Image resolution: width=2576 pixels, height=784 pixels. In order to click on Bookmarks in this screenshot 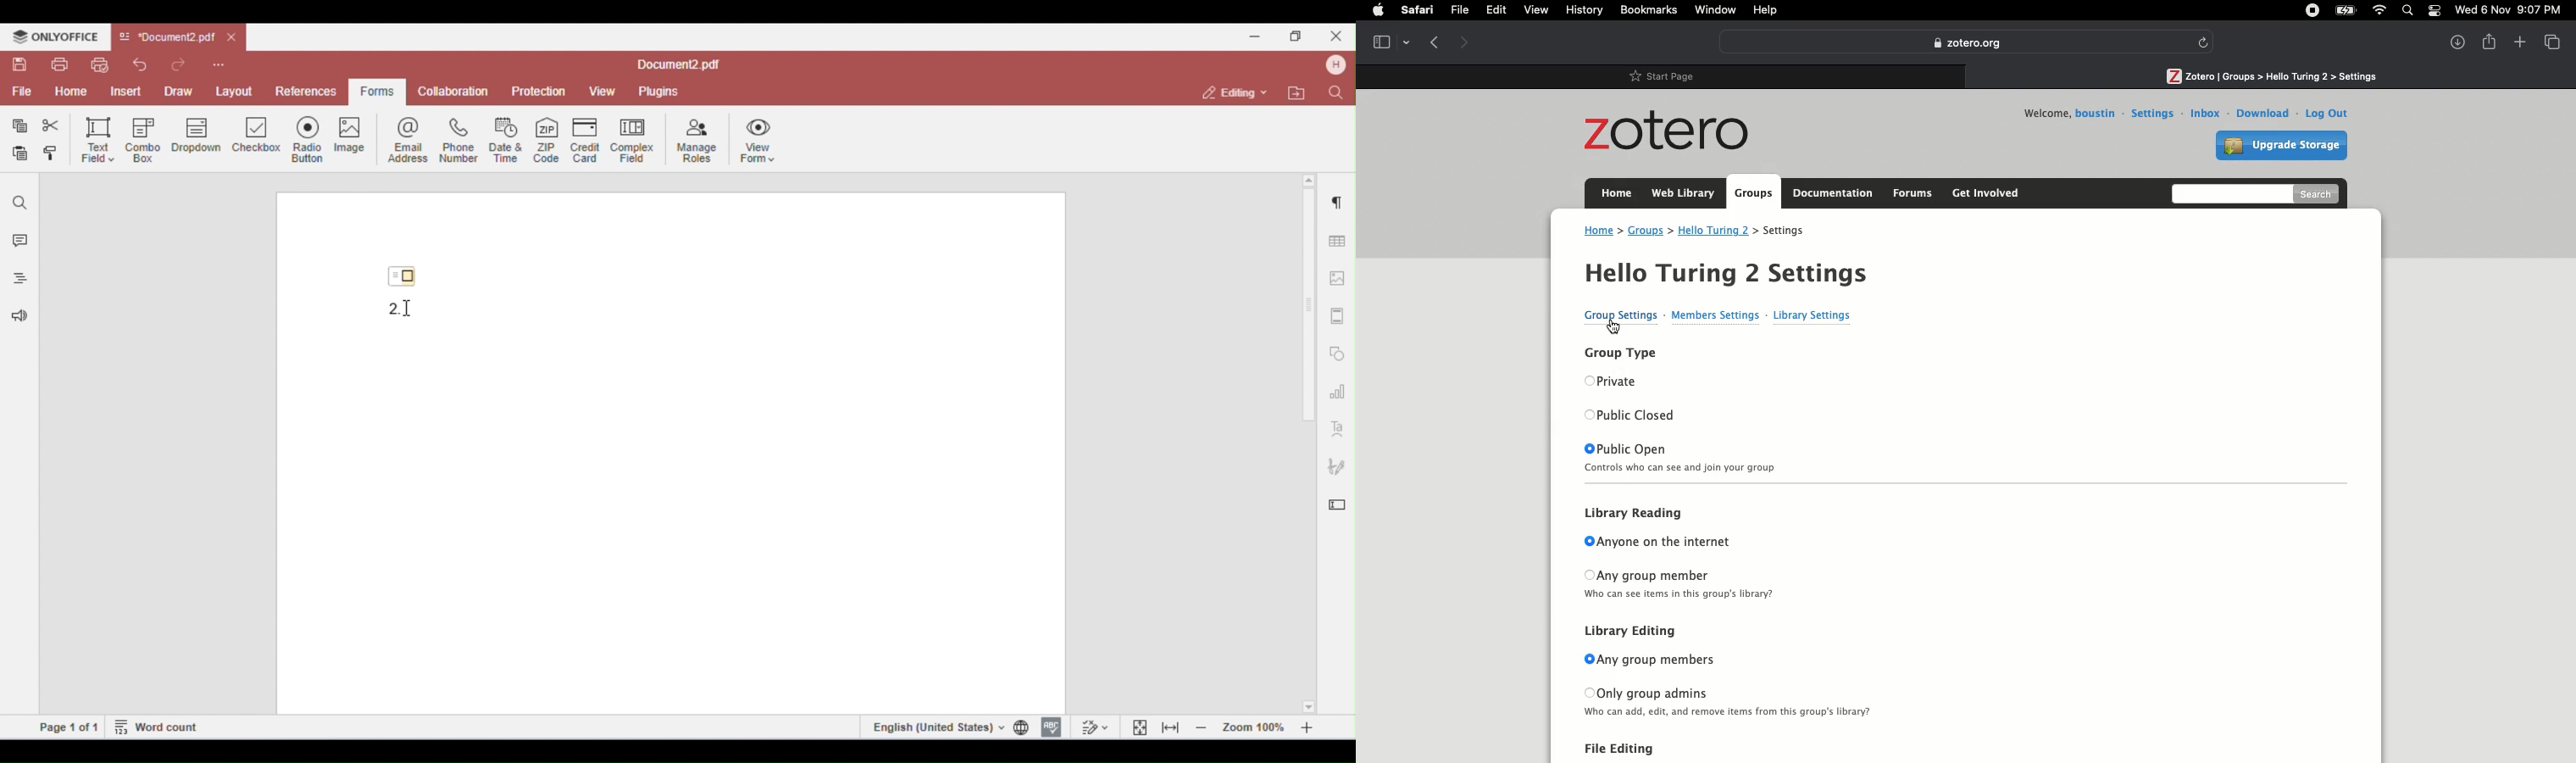, I will do `click(1649, 10)`.